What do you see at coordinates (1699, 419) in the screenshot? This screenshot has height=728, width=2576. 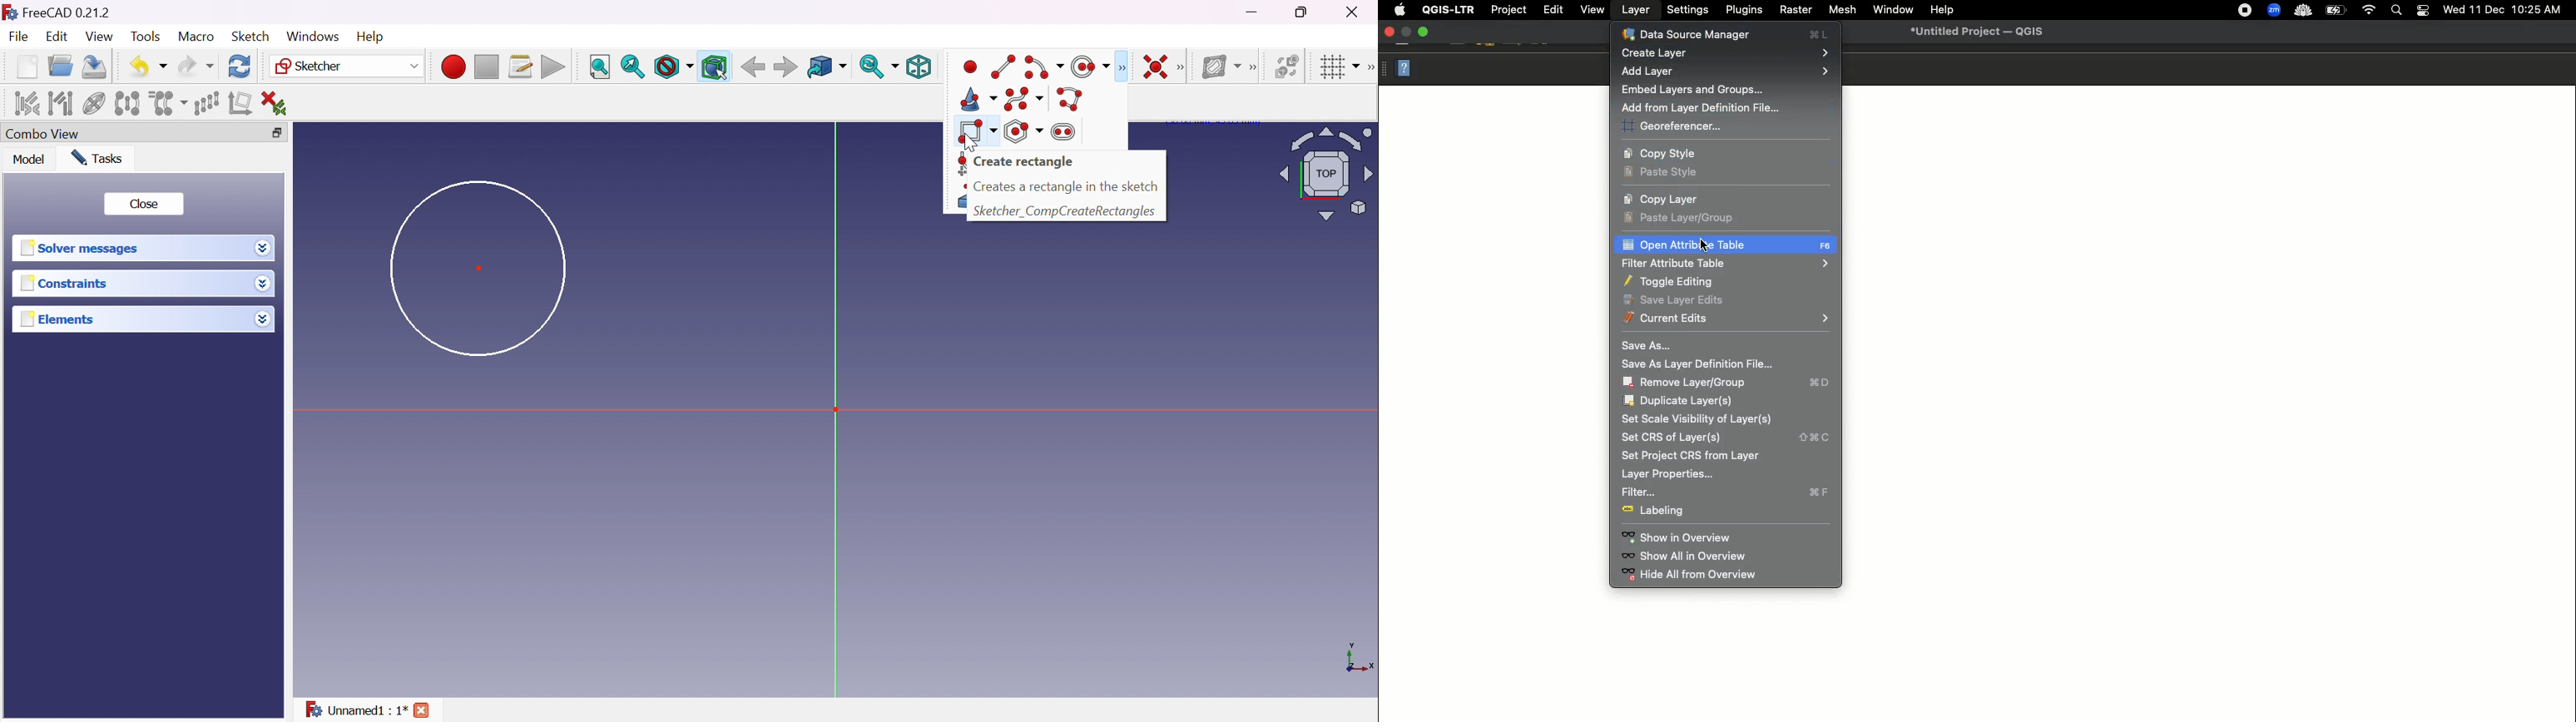 I see `Set scale visibility of layer` at bounding box center [1699, 419].